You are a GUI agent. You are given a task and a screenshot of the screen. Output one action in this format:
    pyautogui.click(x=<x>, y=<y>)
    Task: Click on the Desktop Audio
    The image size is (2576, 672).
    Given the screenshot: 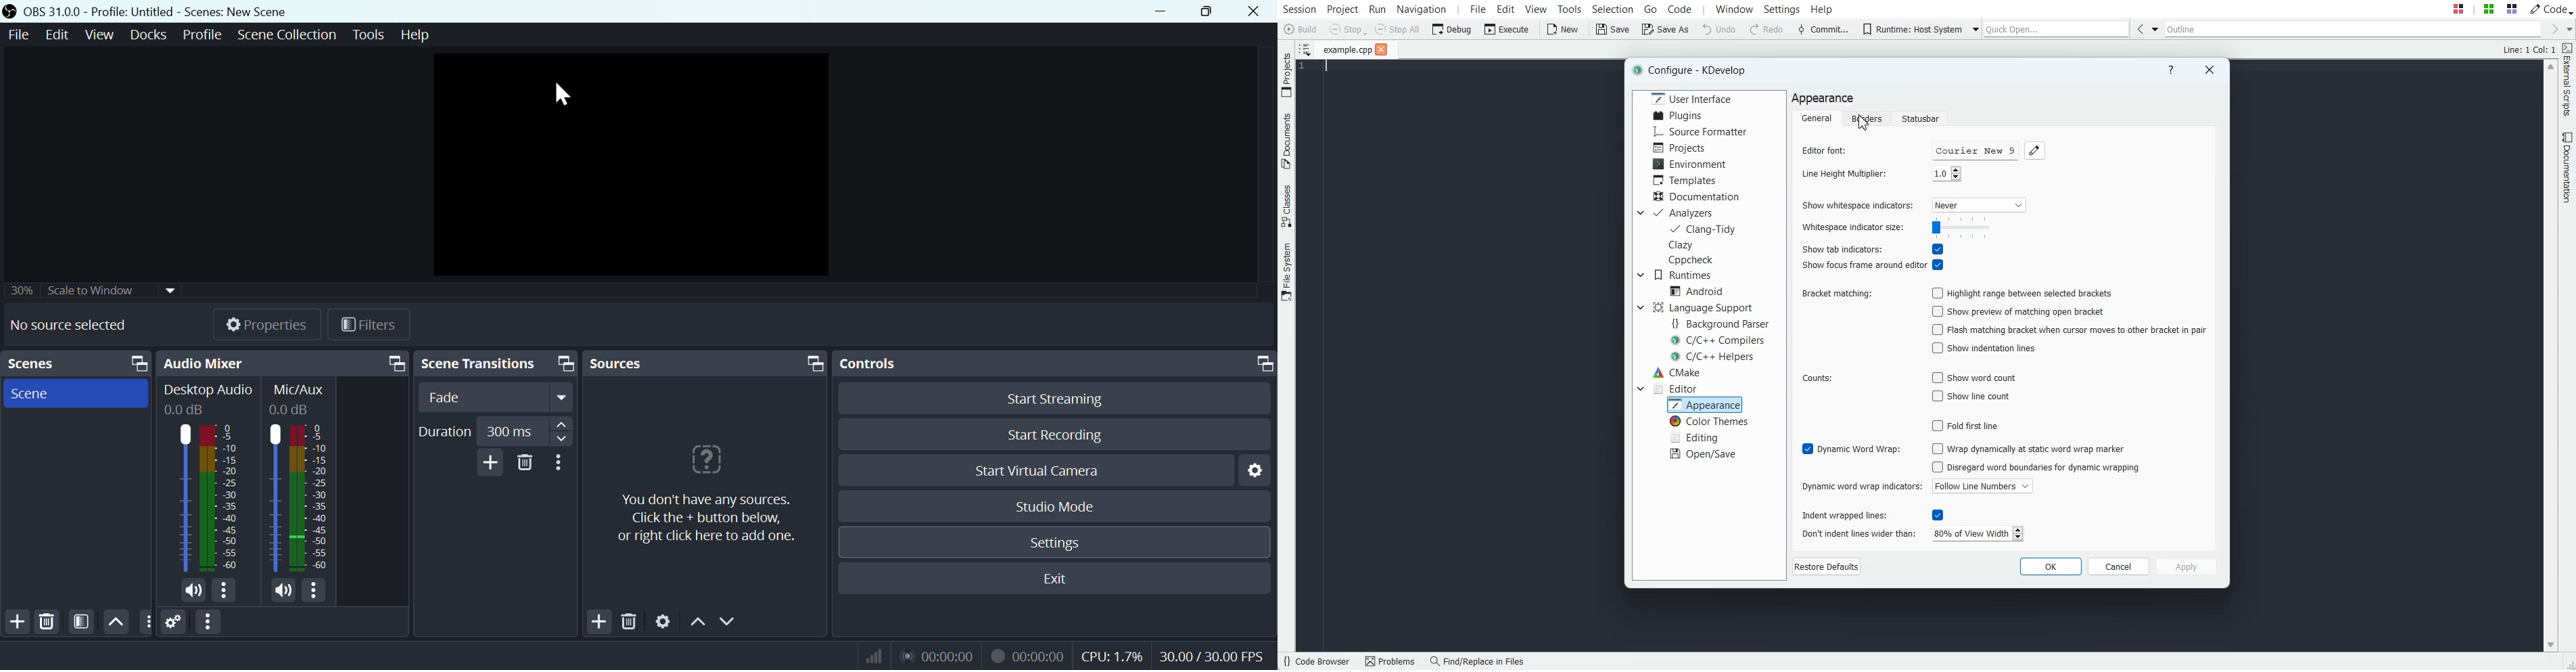 What is the action you would take?
    pyautogui.click(x=206, y=398)
    